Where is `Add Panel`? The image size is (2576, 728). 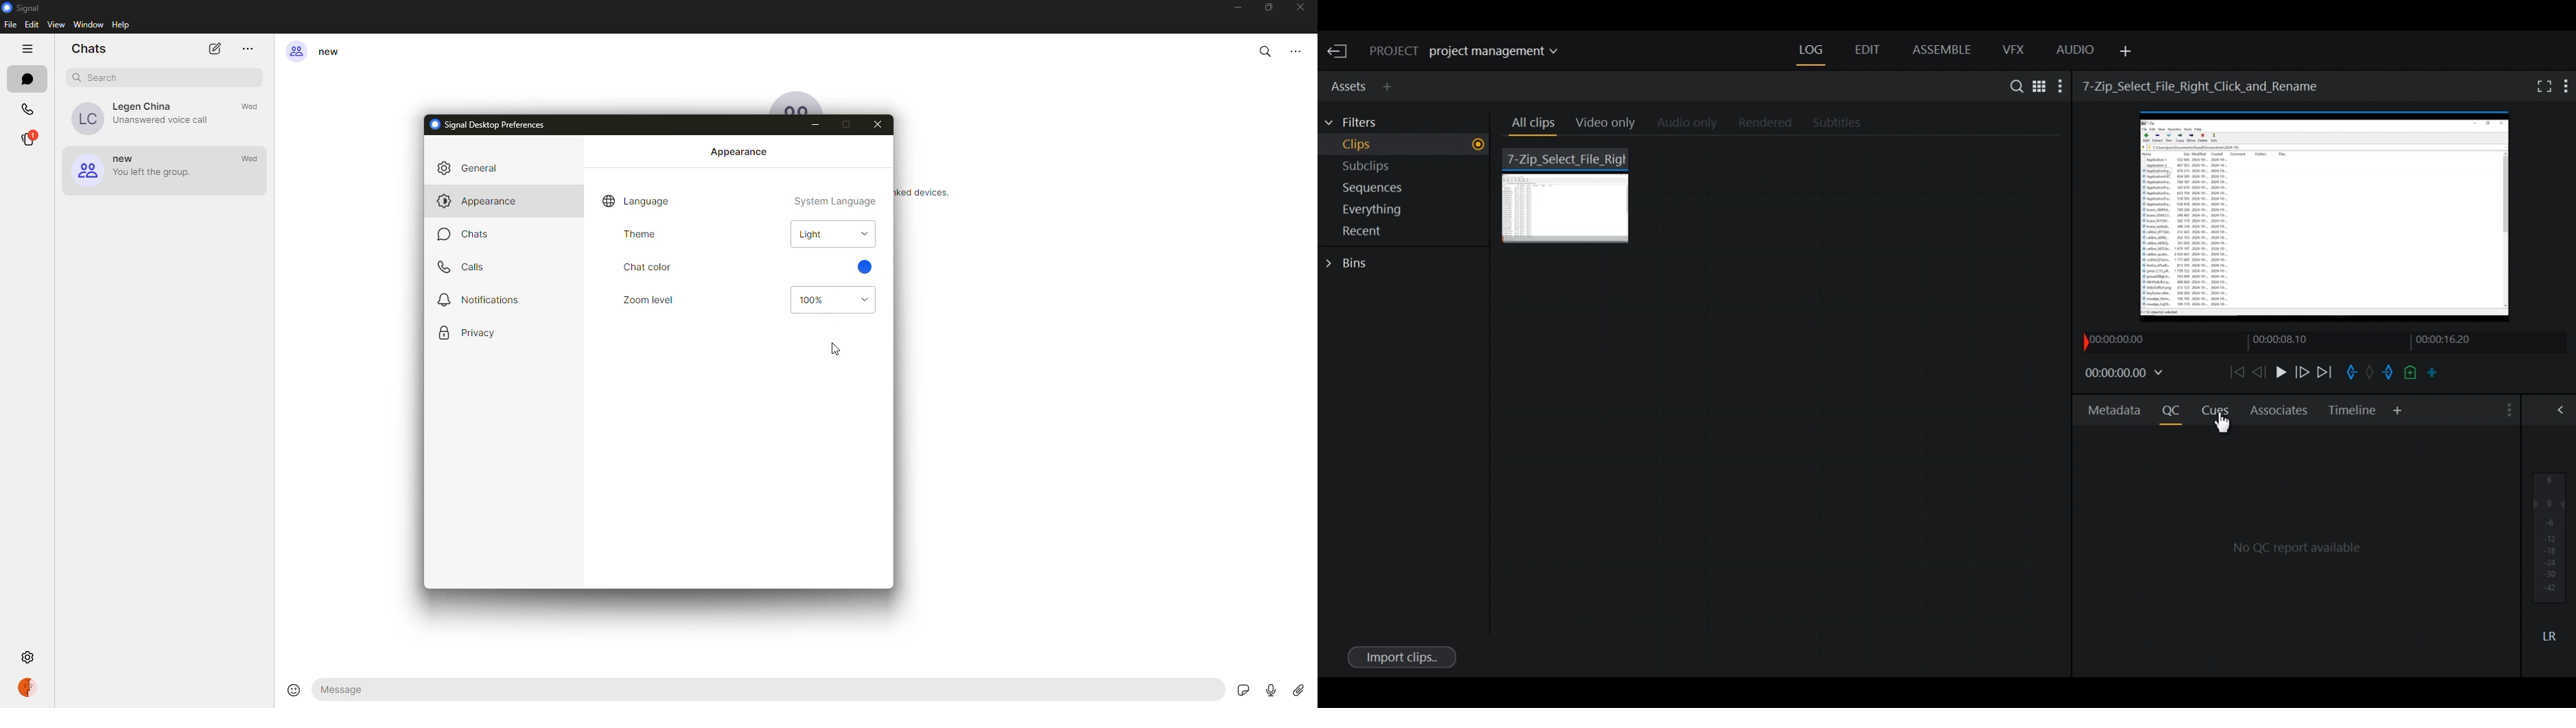
Add Panel is located at coordinates (1390, 87).